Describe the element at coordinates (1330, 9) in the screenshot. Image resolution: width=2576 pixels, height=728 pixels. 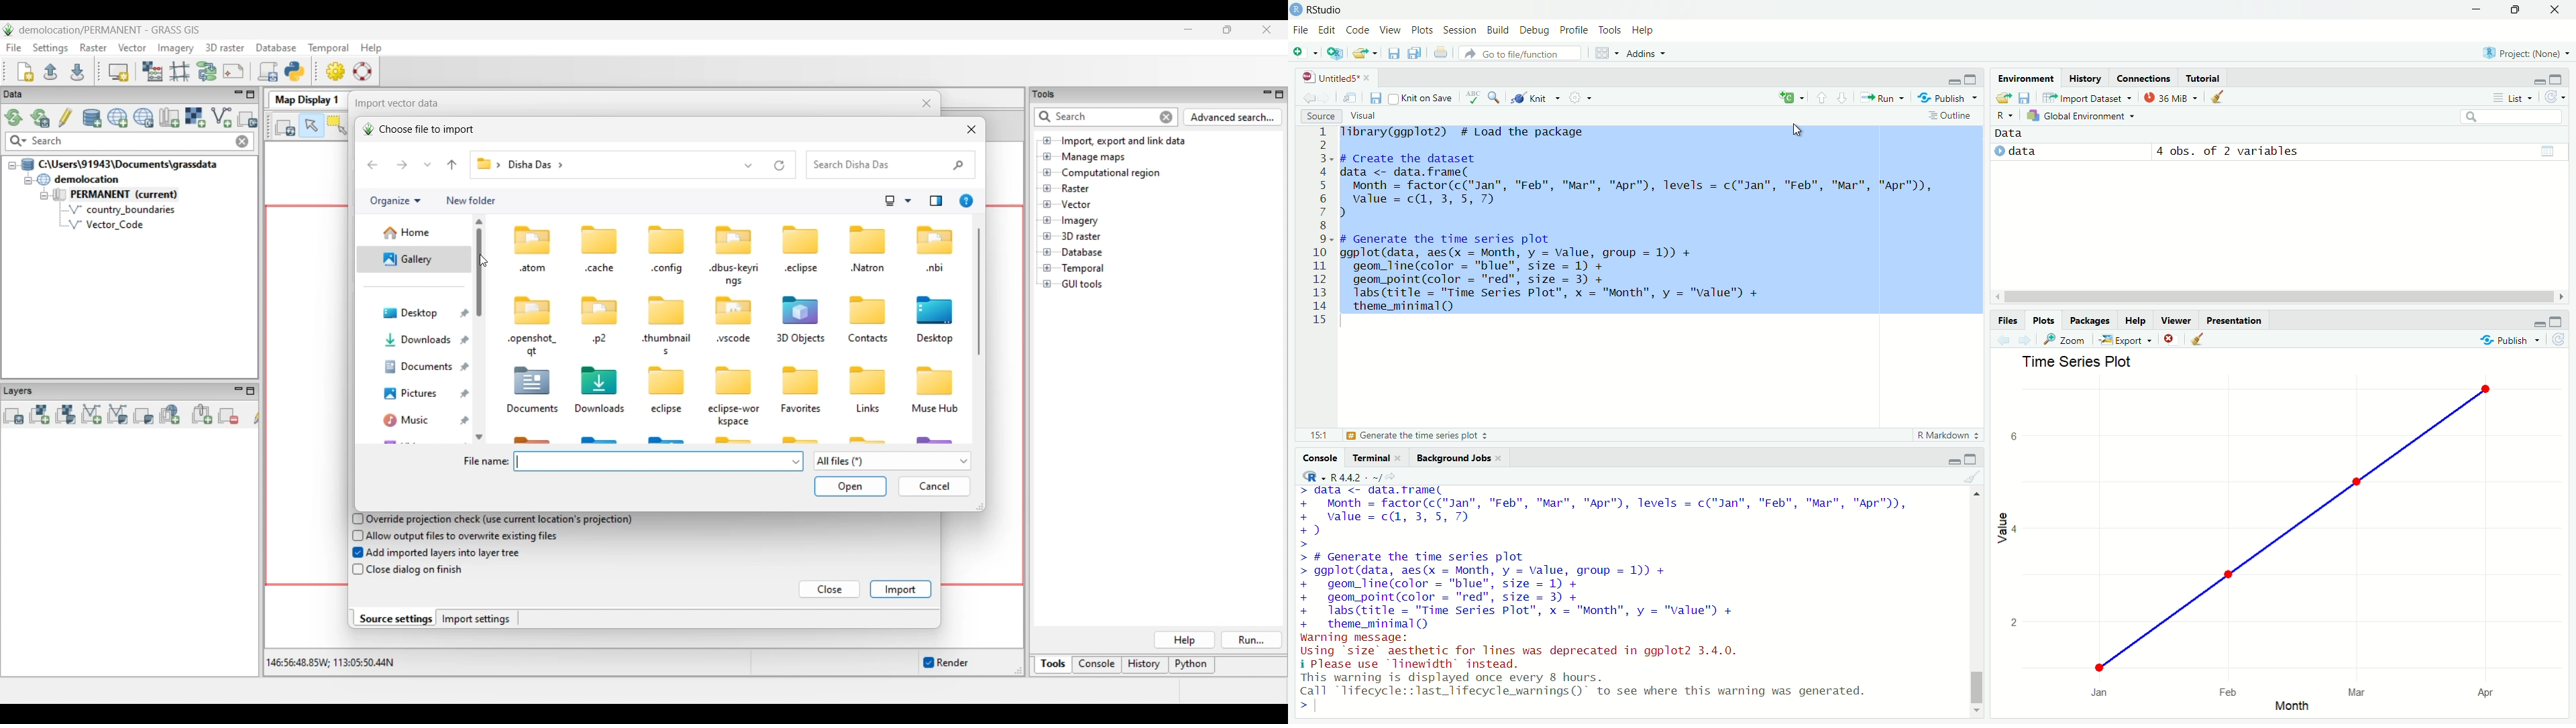
I see `RStudio` at that location.